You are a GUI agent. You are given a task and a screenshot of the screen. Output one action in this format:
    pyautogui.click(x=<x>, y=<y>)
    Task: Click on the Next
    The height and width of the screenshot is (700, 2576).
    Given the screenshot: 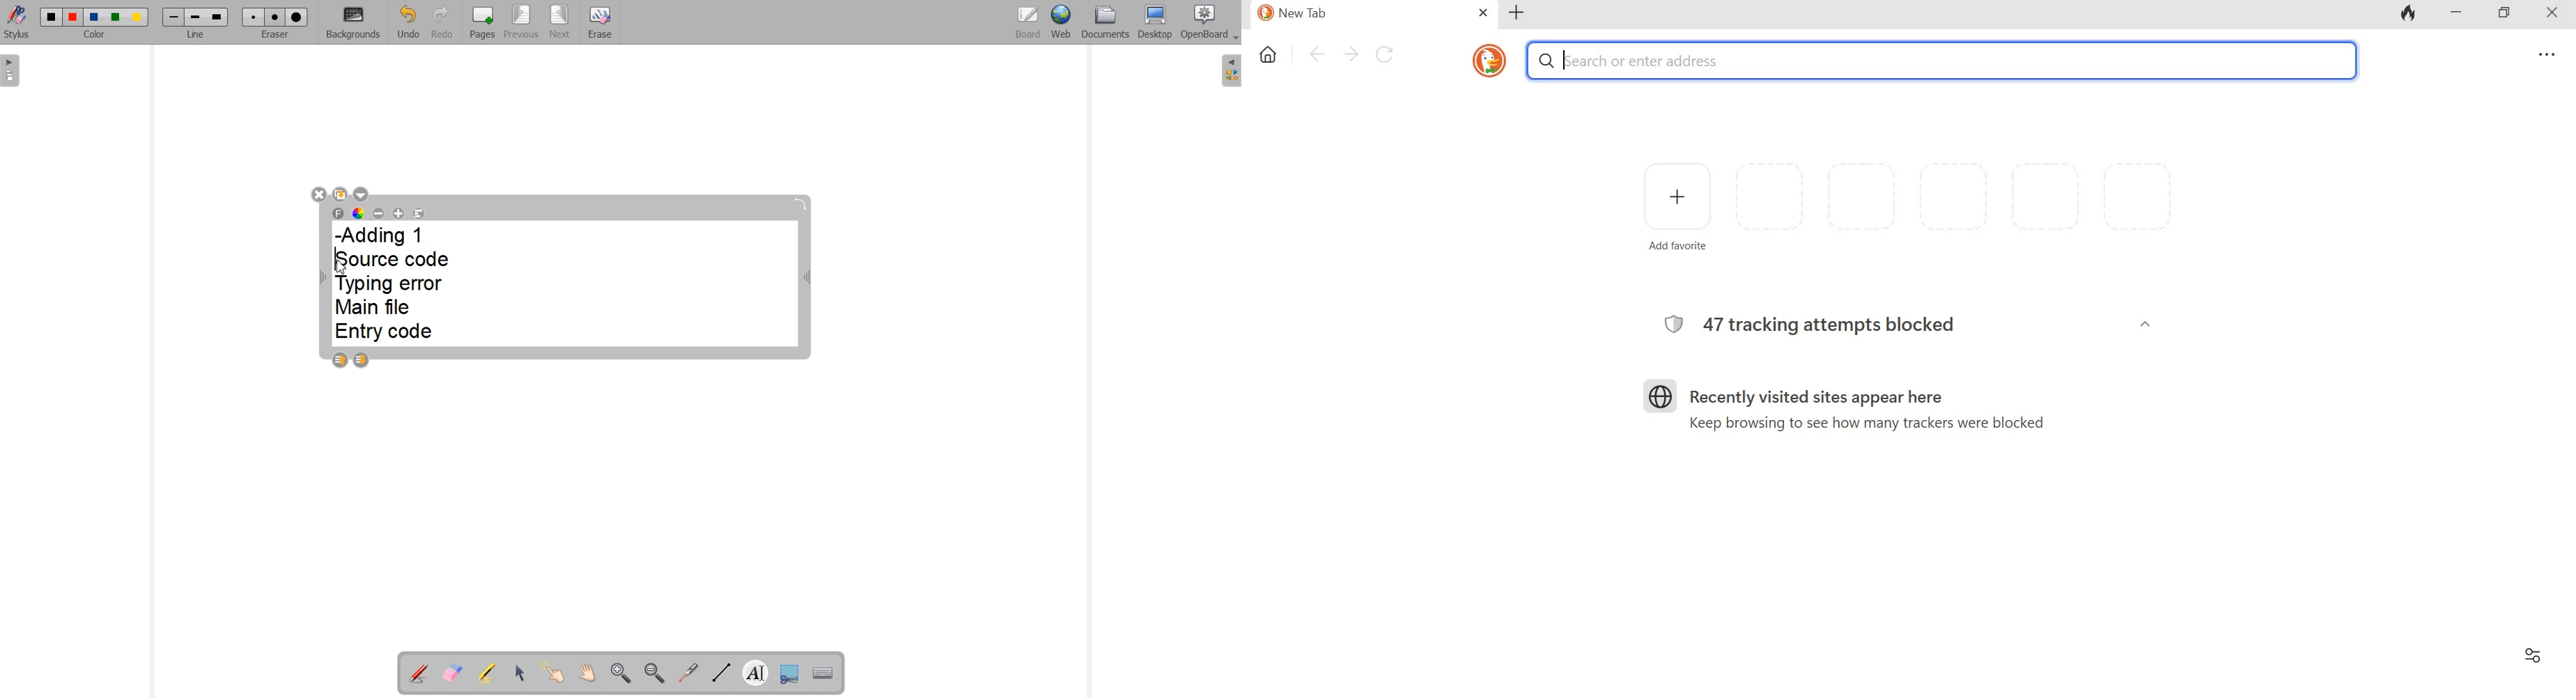 What is the action you would take?
    pyautogui.click(x=559, y=21)
    